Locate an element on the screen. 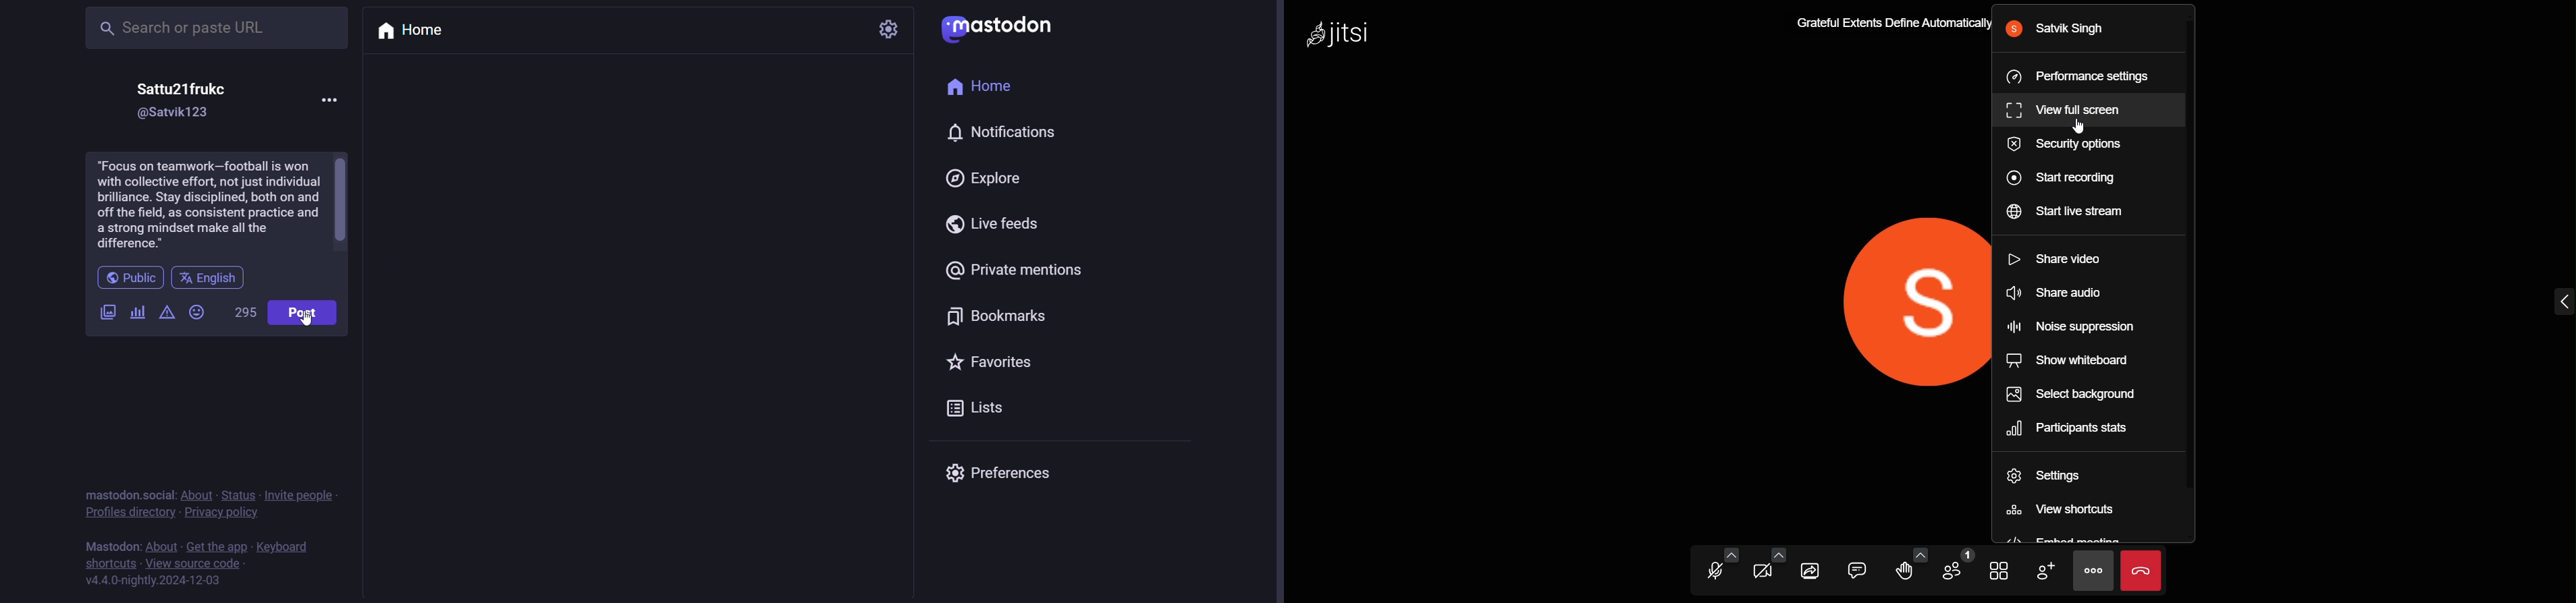  home is located at coordinates (978, 87).